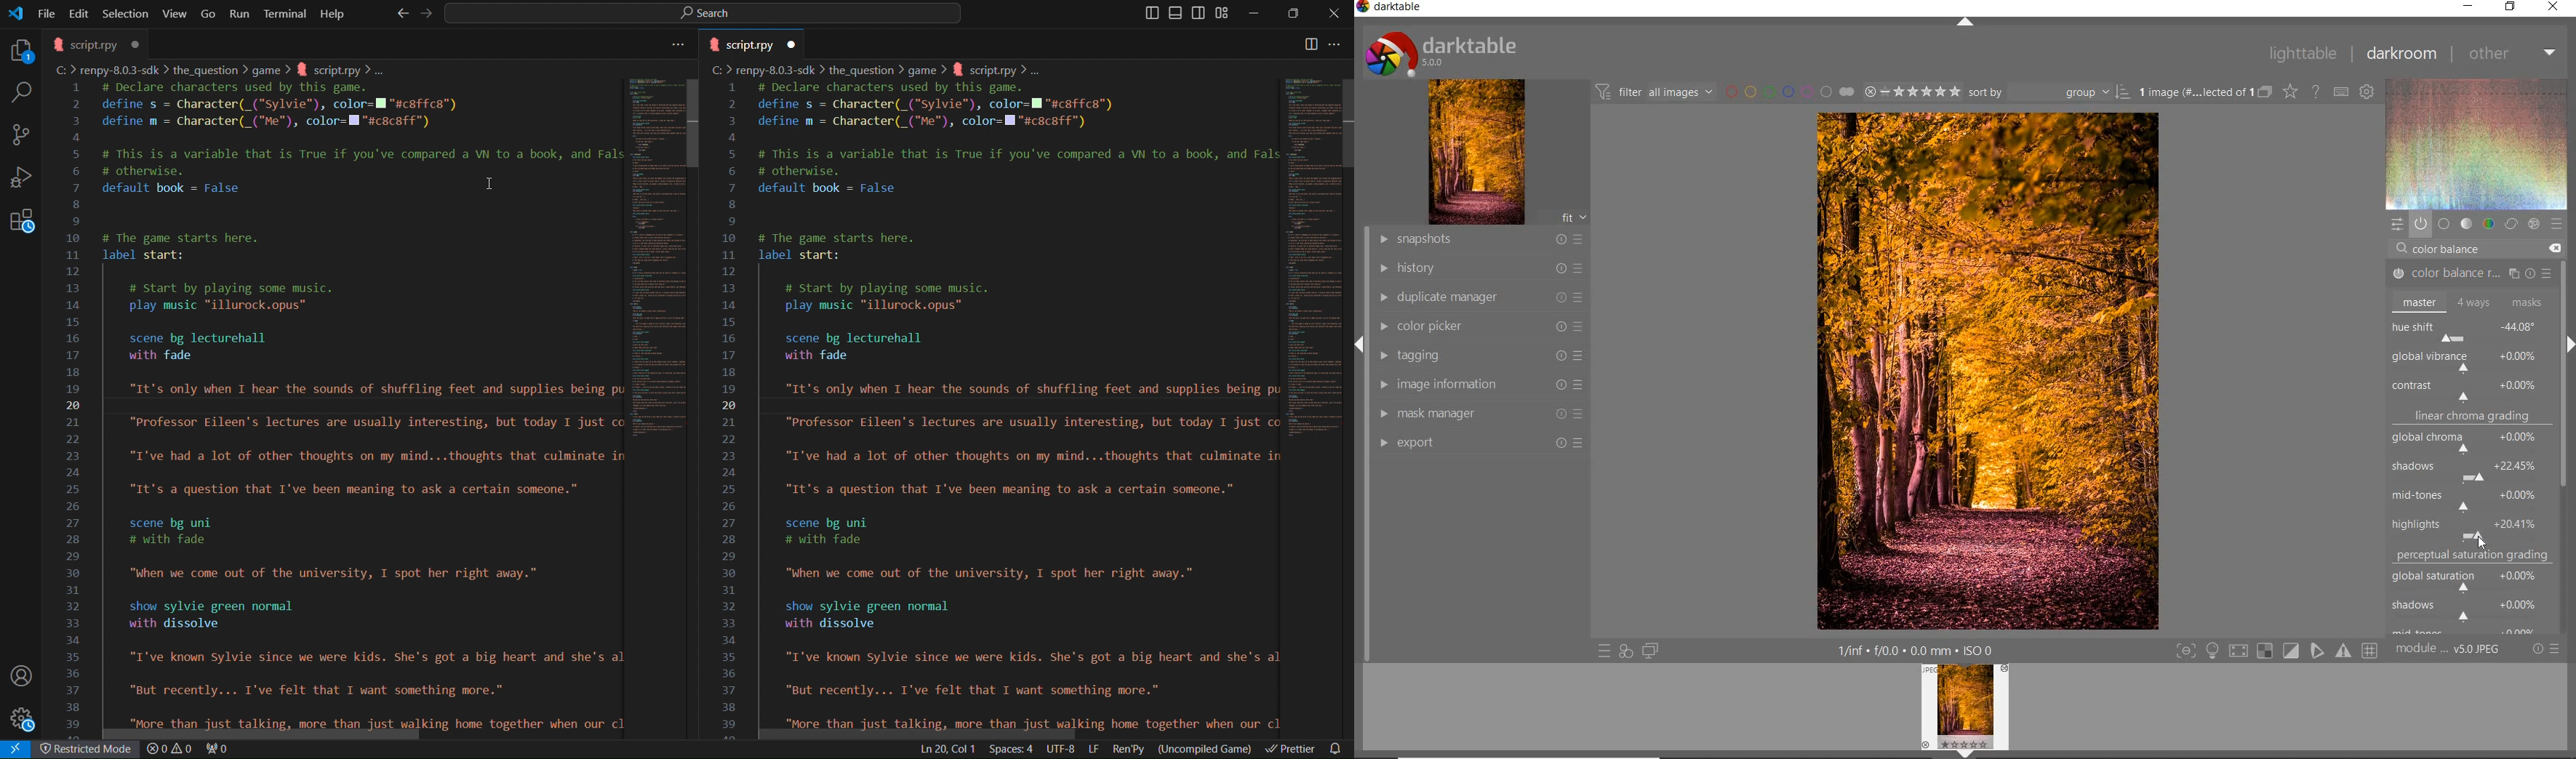  What do you see at coordinates (1626, 651) in the screenshot?
I see `quick access for applying any style` at bounding box center [1626, 651].